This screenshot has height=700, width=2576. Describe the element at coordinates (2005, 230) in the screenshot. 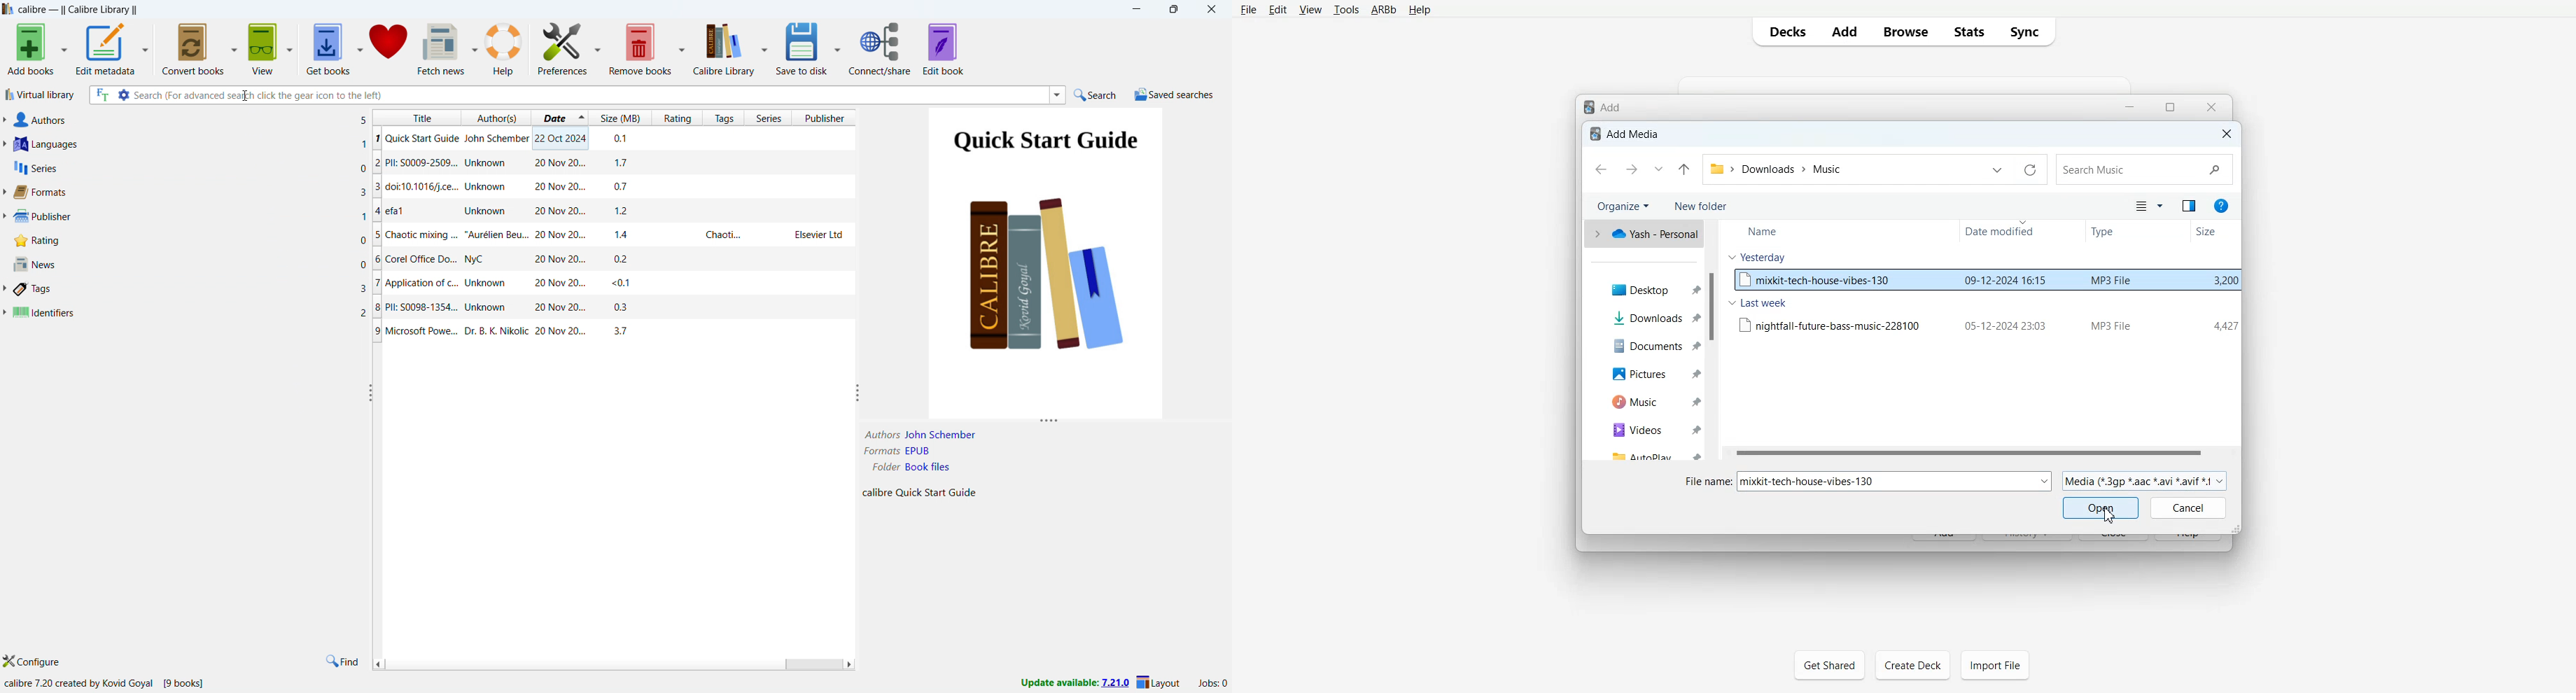

I see `Date modified` at that location.